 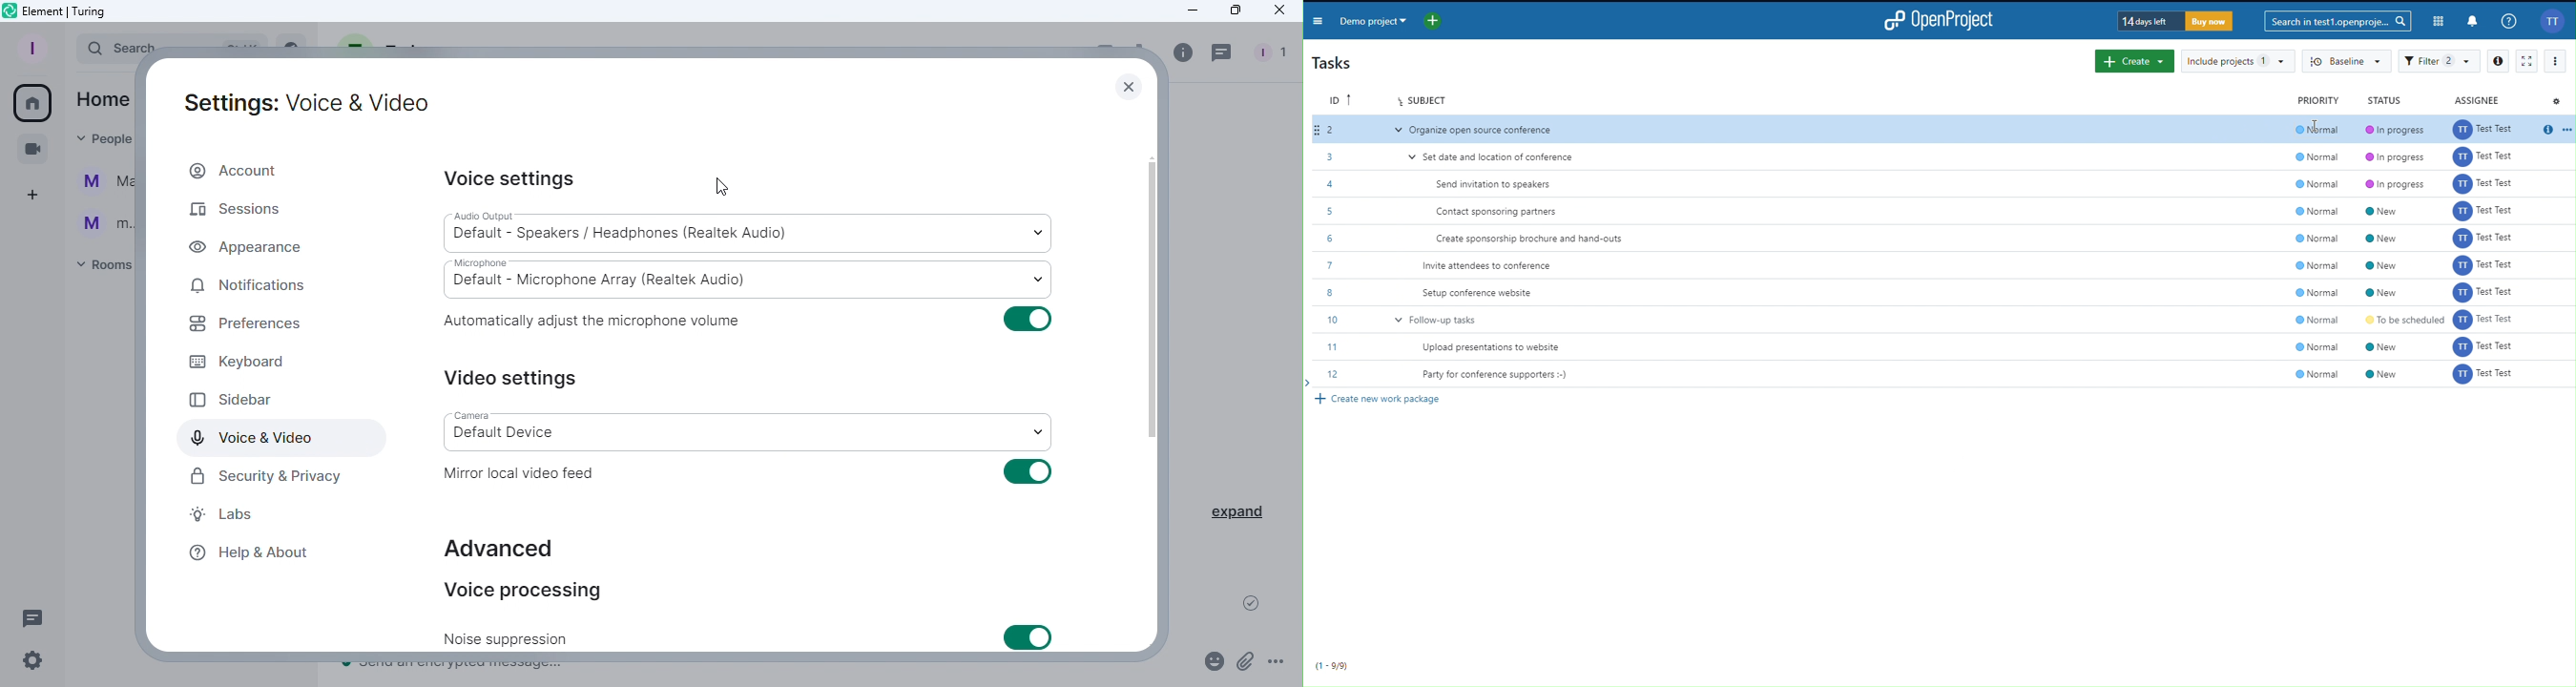 What do you see at coordinates (244, 323) in the screenshot?
I see `Preferences` at bounding box center [244, 323].